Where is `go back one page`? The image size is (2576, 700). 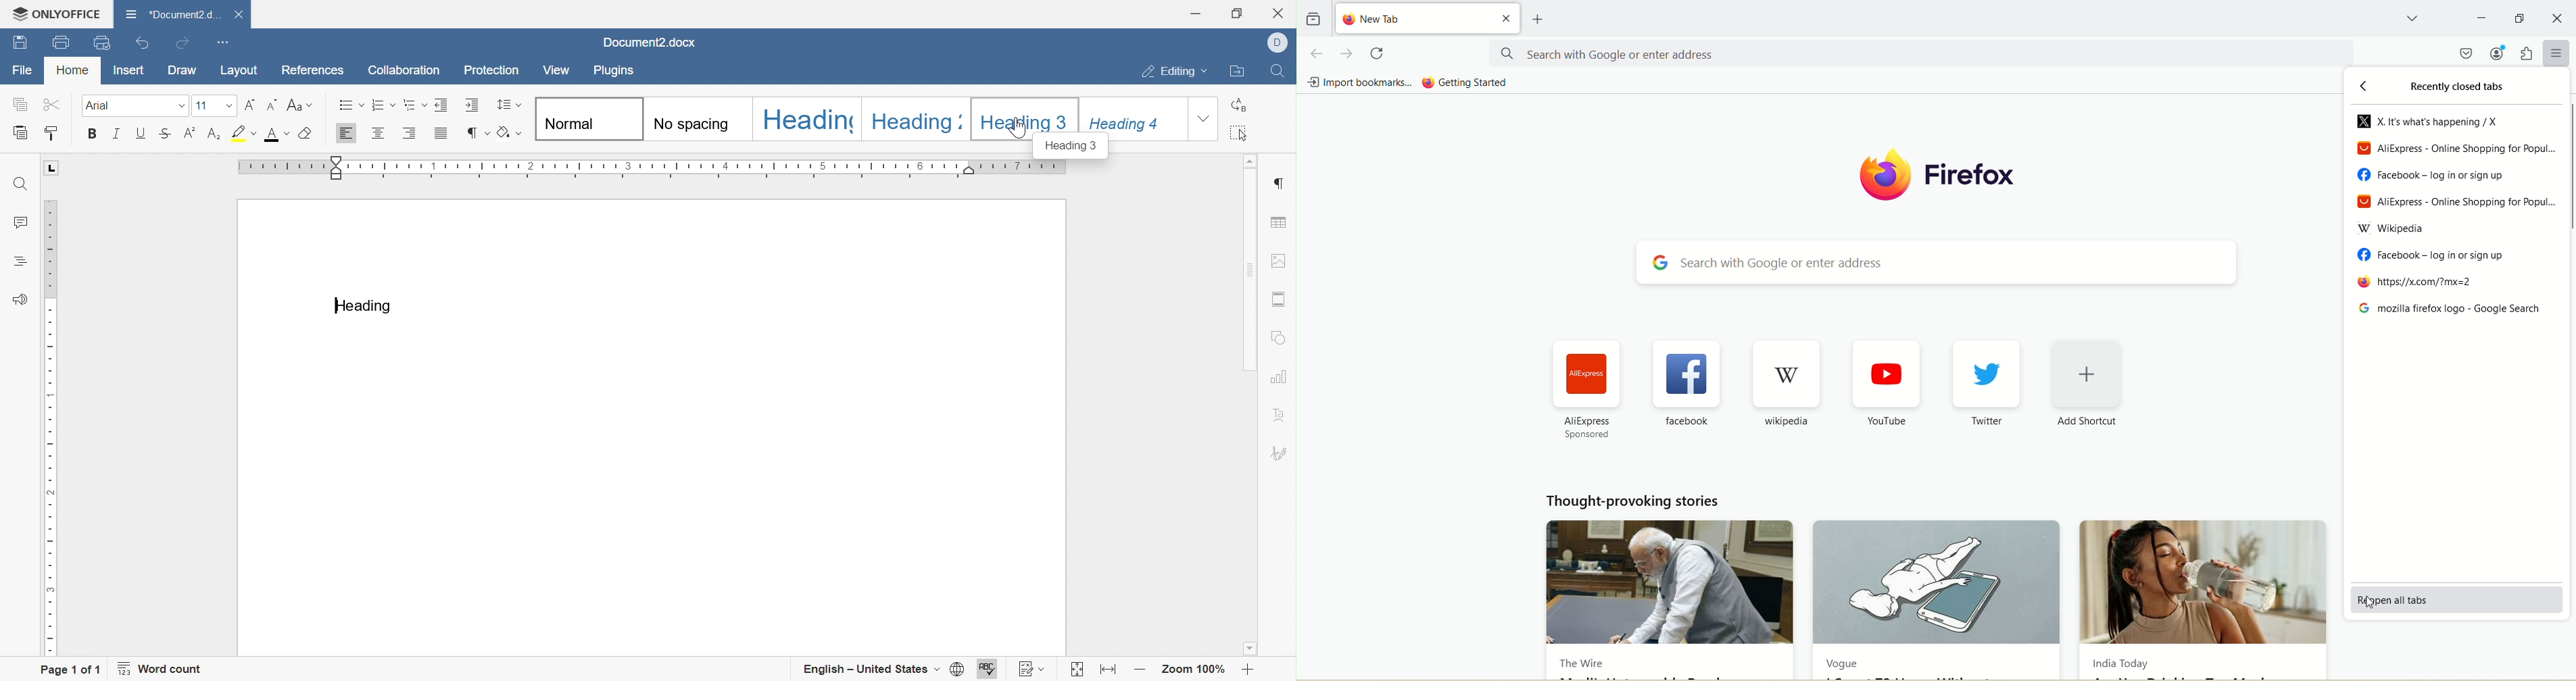 go back one page is located at coordinates (1318, 53).